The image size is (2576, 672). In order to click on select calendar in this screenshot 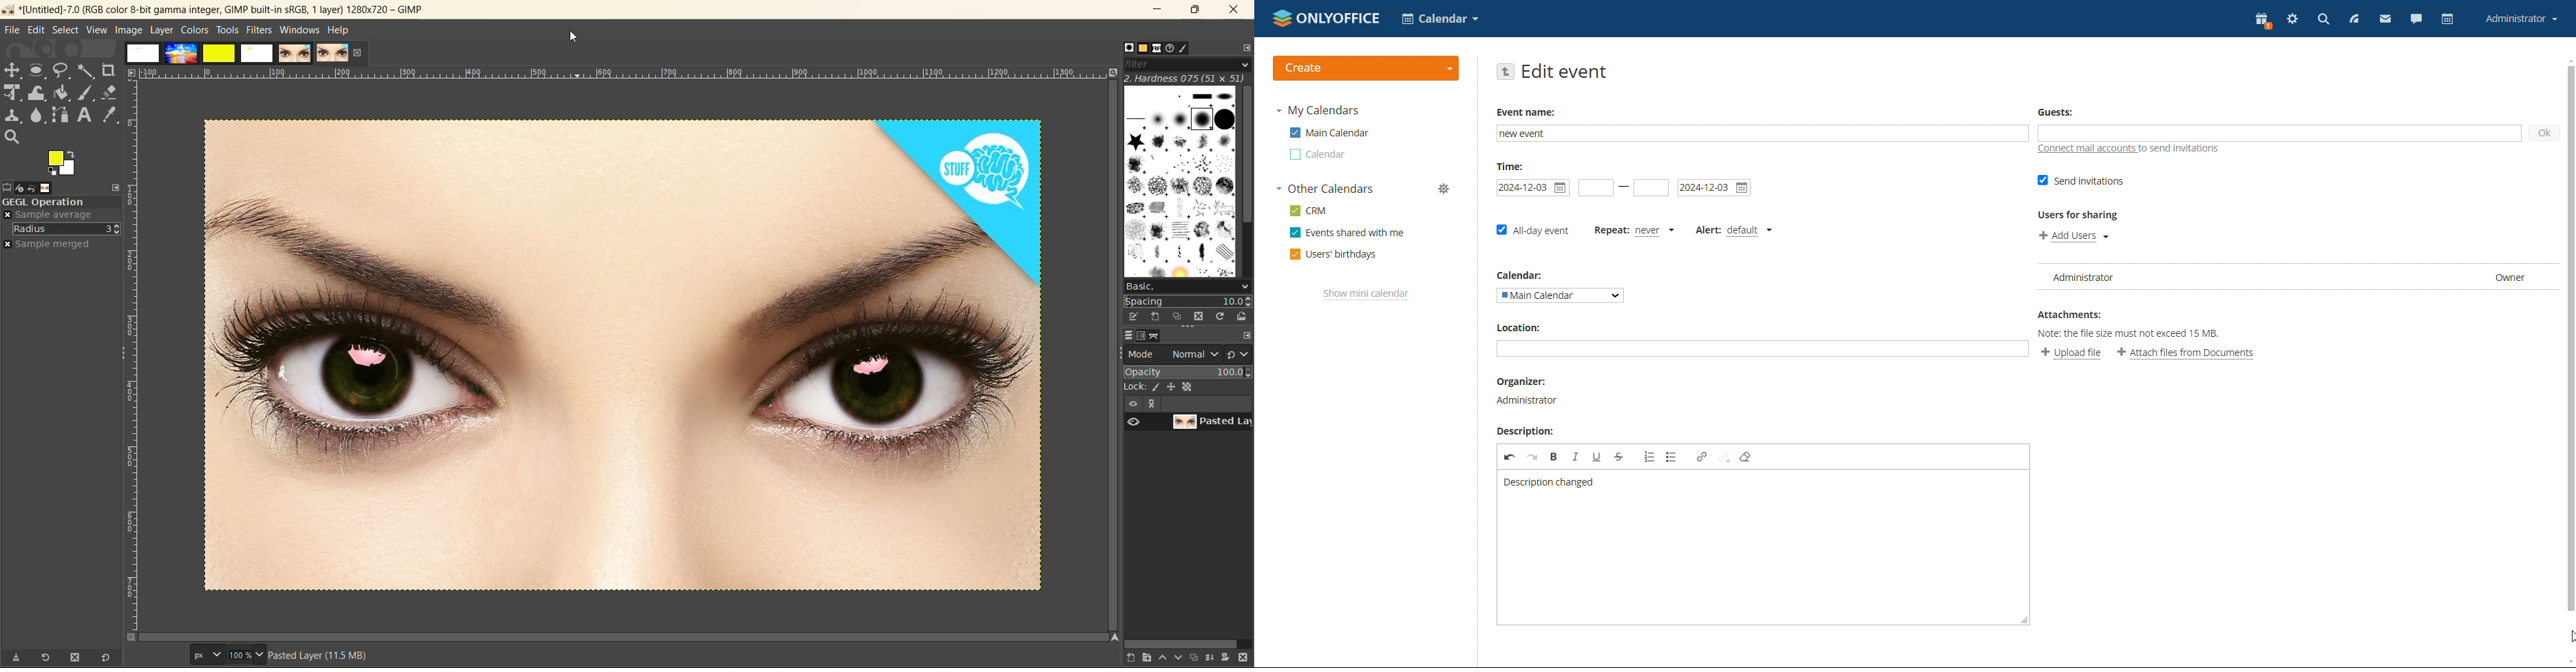, I will do `click(1561, 295)`.